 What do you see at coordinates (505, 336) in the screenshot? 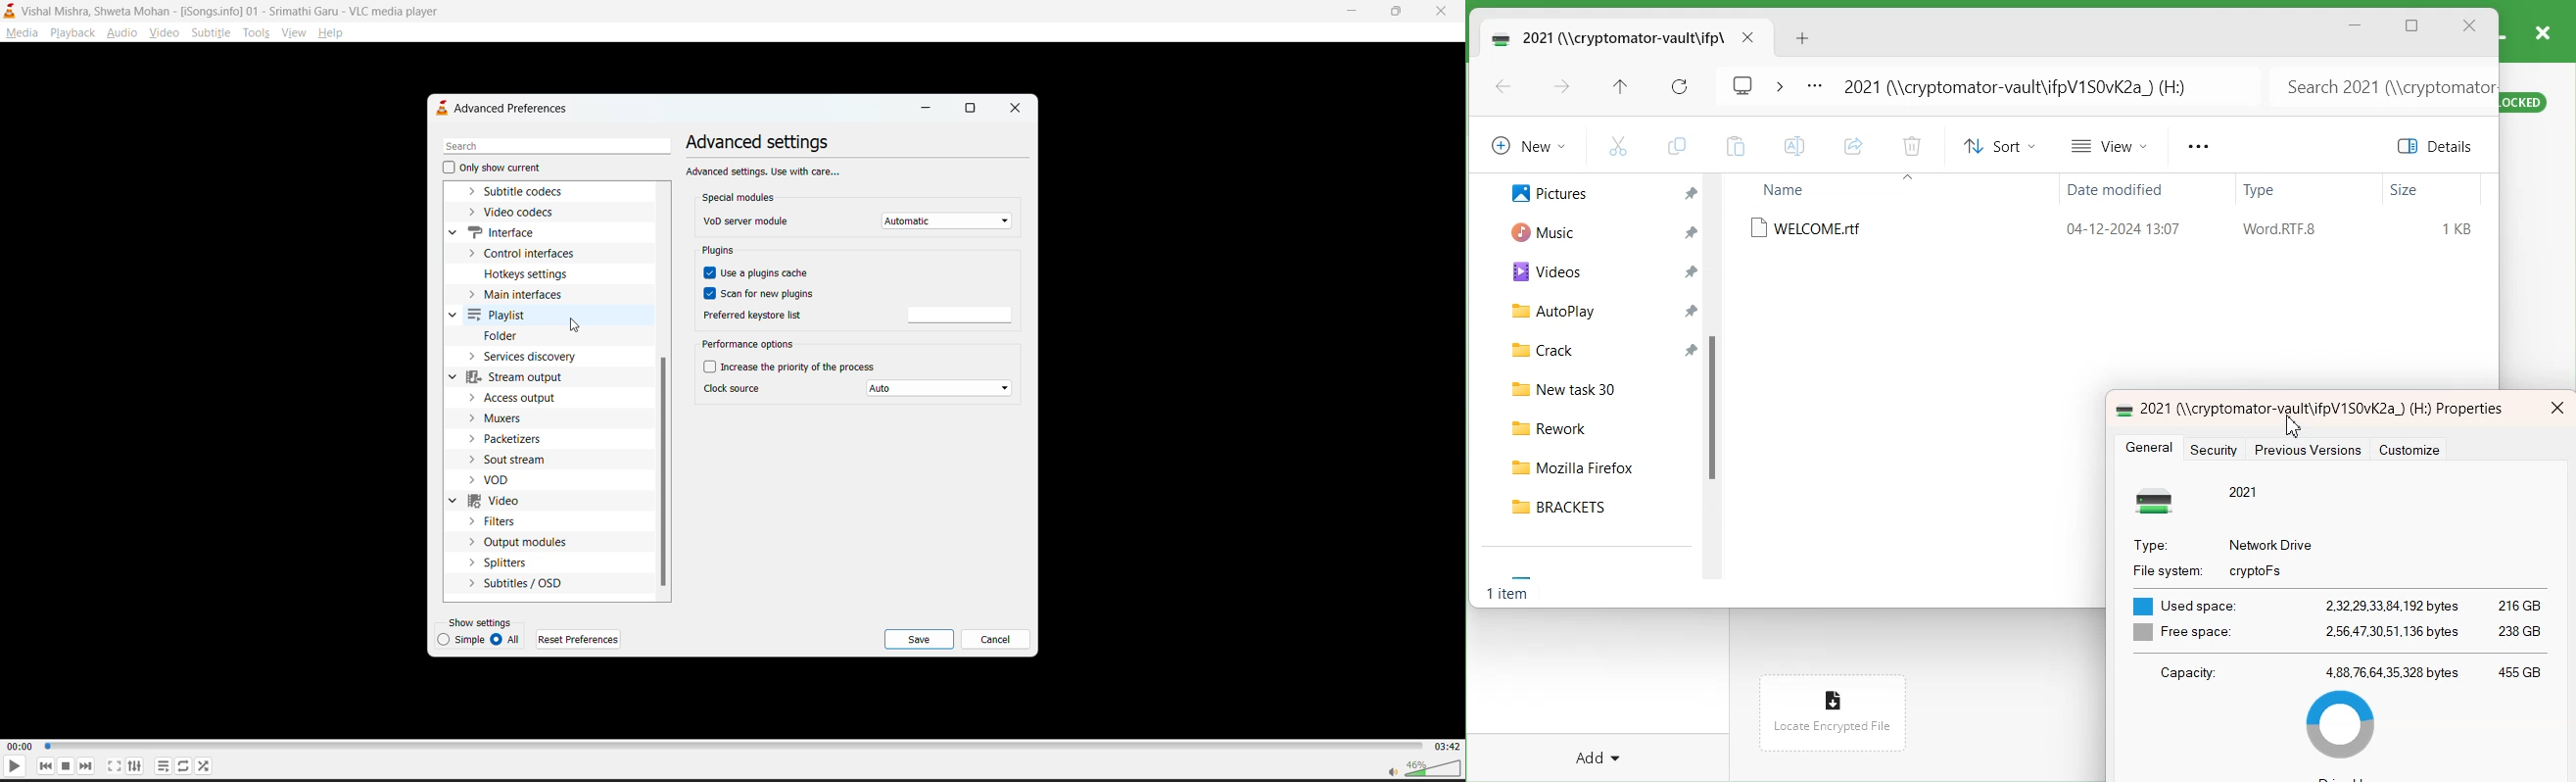
I see `folder` at bounding box center [505, 336].